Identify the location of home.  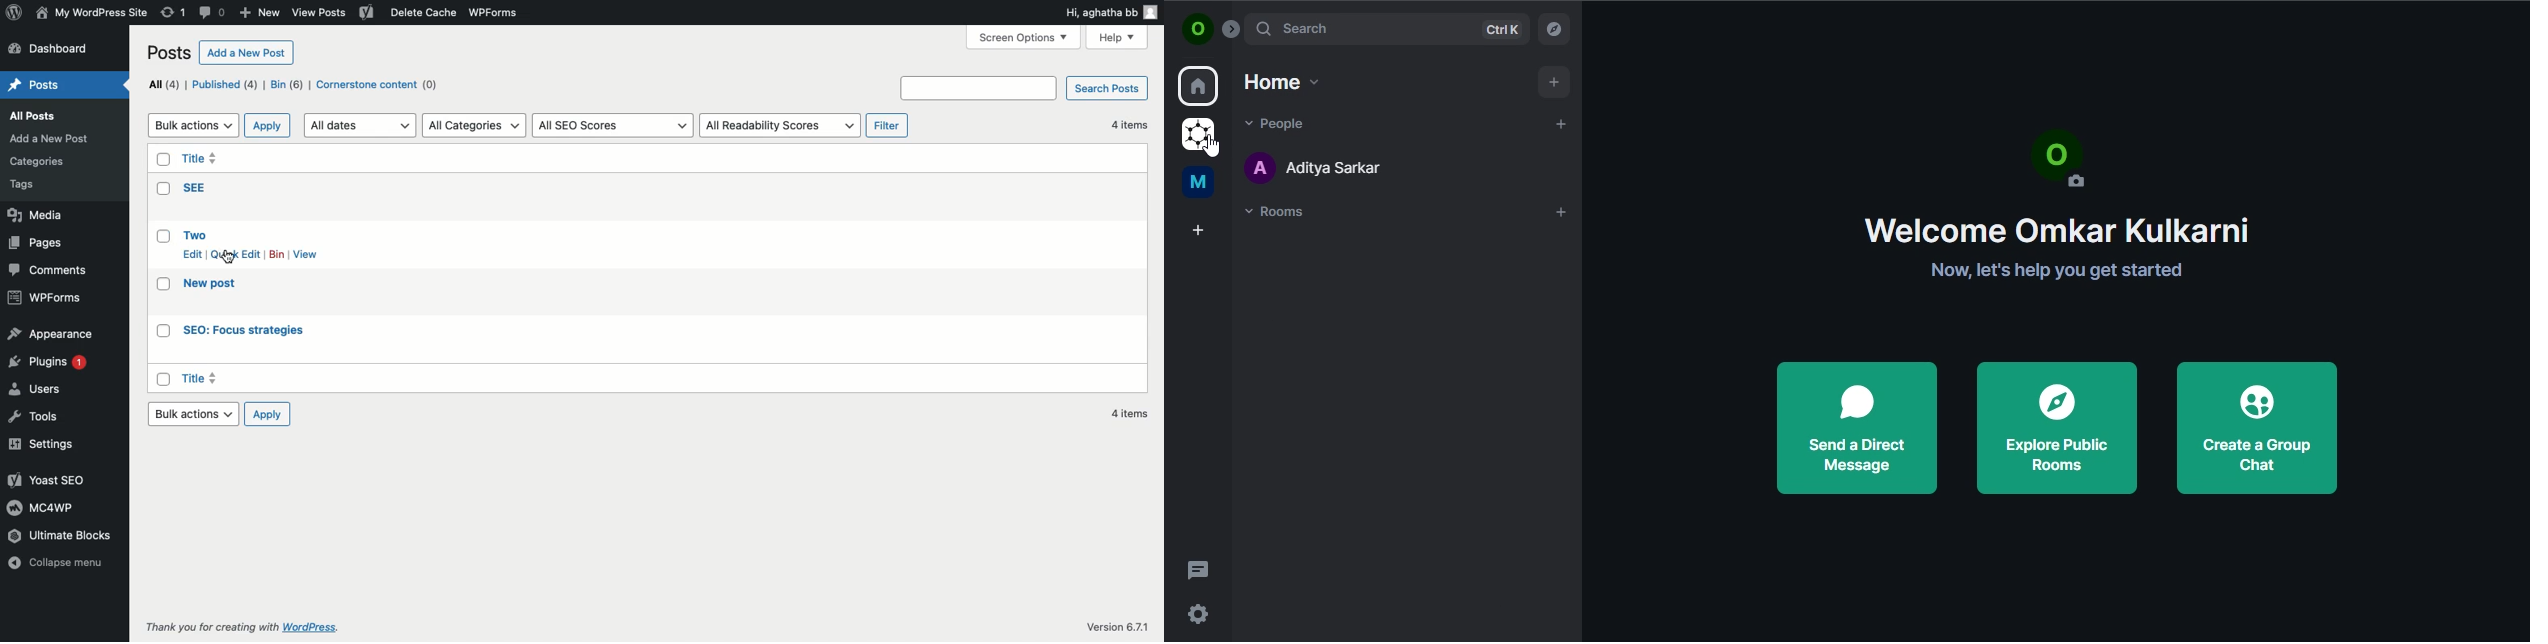
(1291, 82).